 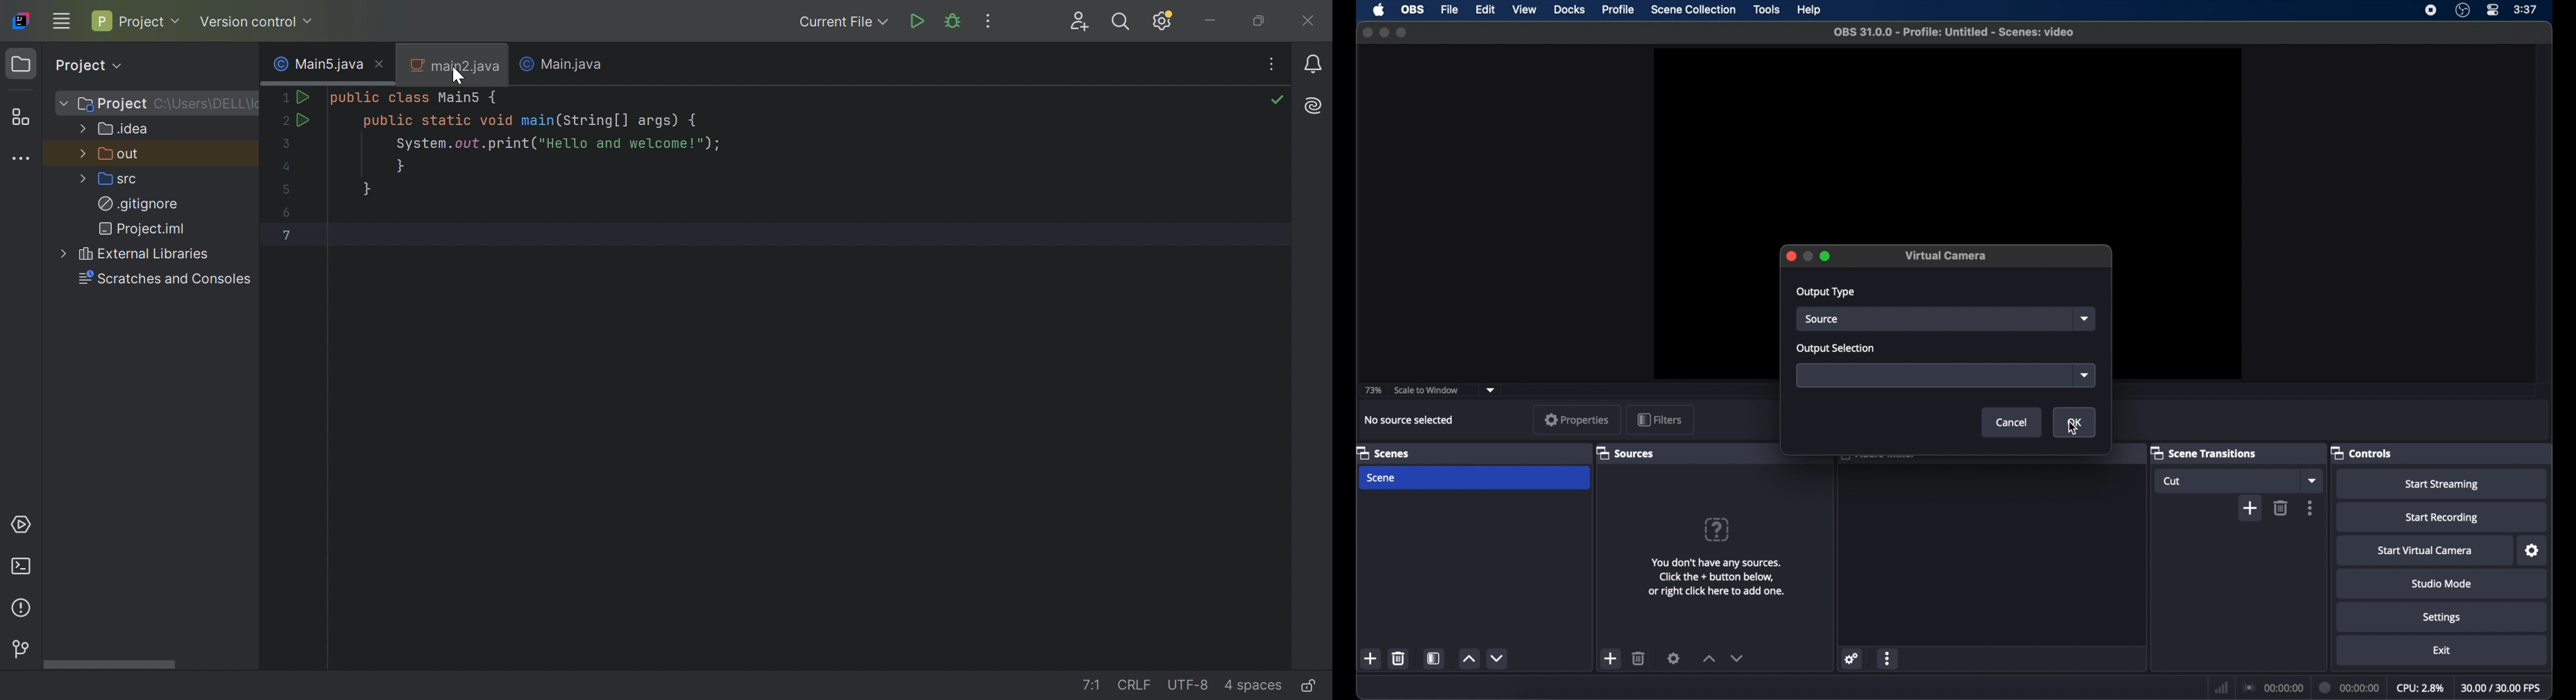 I want to click on inactive minimize icon, so click(x=1808, y=257).